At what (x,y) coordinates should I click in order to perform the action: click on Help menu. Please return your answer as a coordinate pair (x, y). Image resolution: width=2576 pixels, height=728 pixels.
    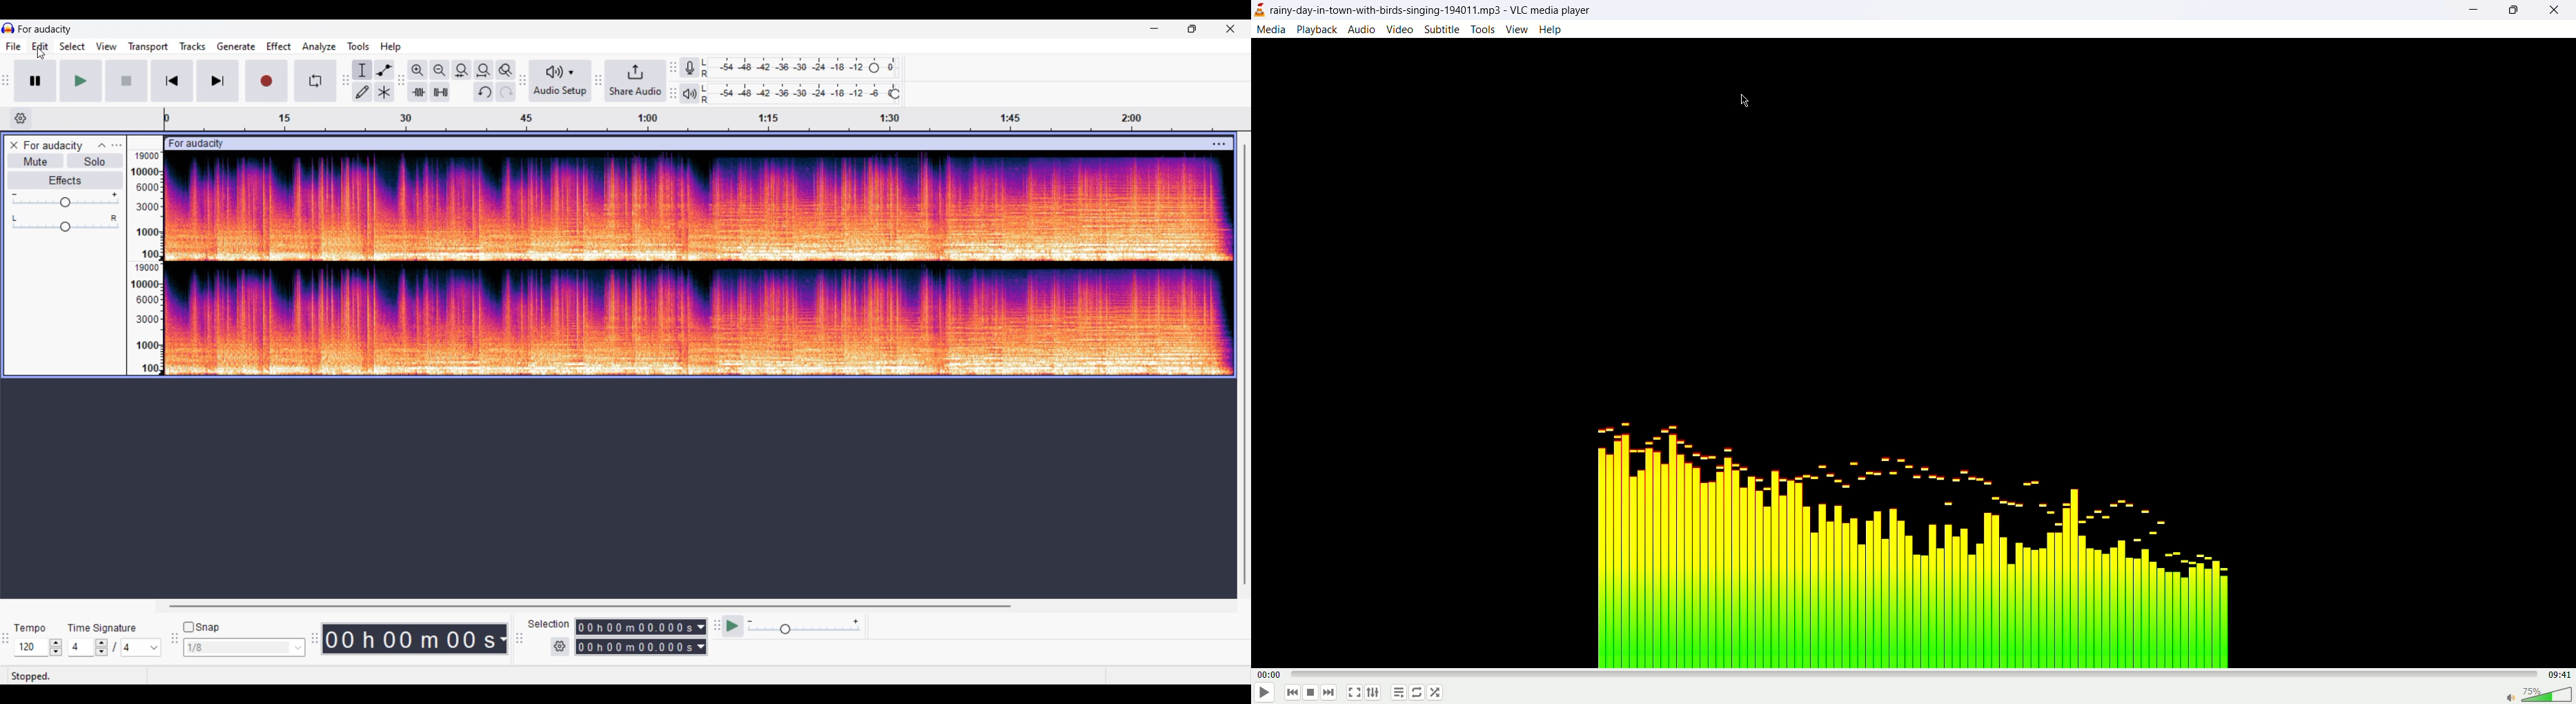
    Looking at the image, I should click on (391, 48).